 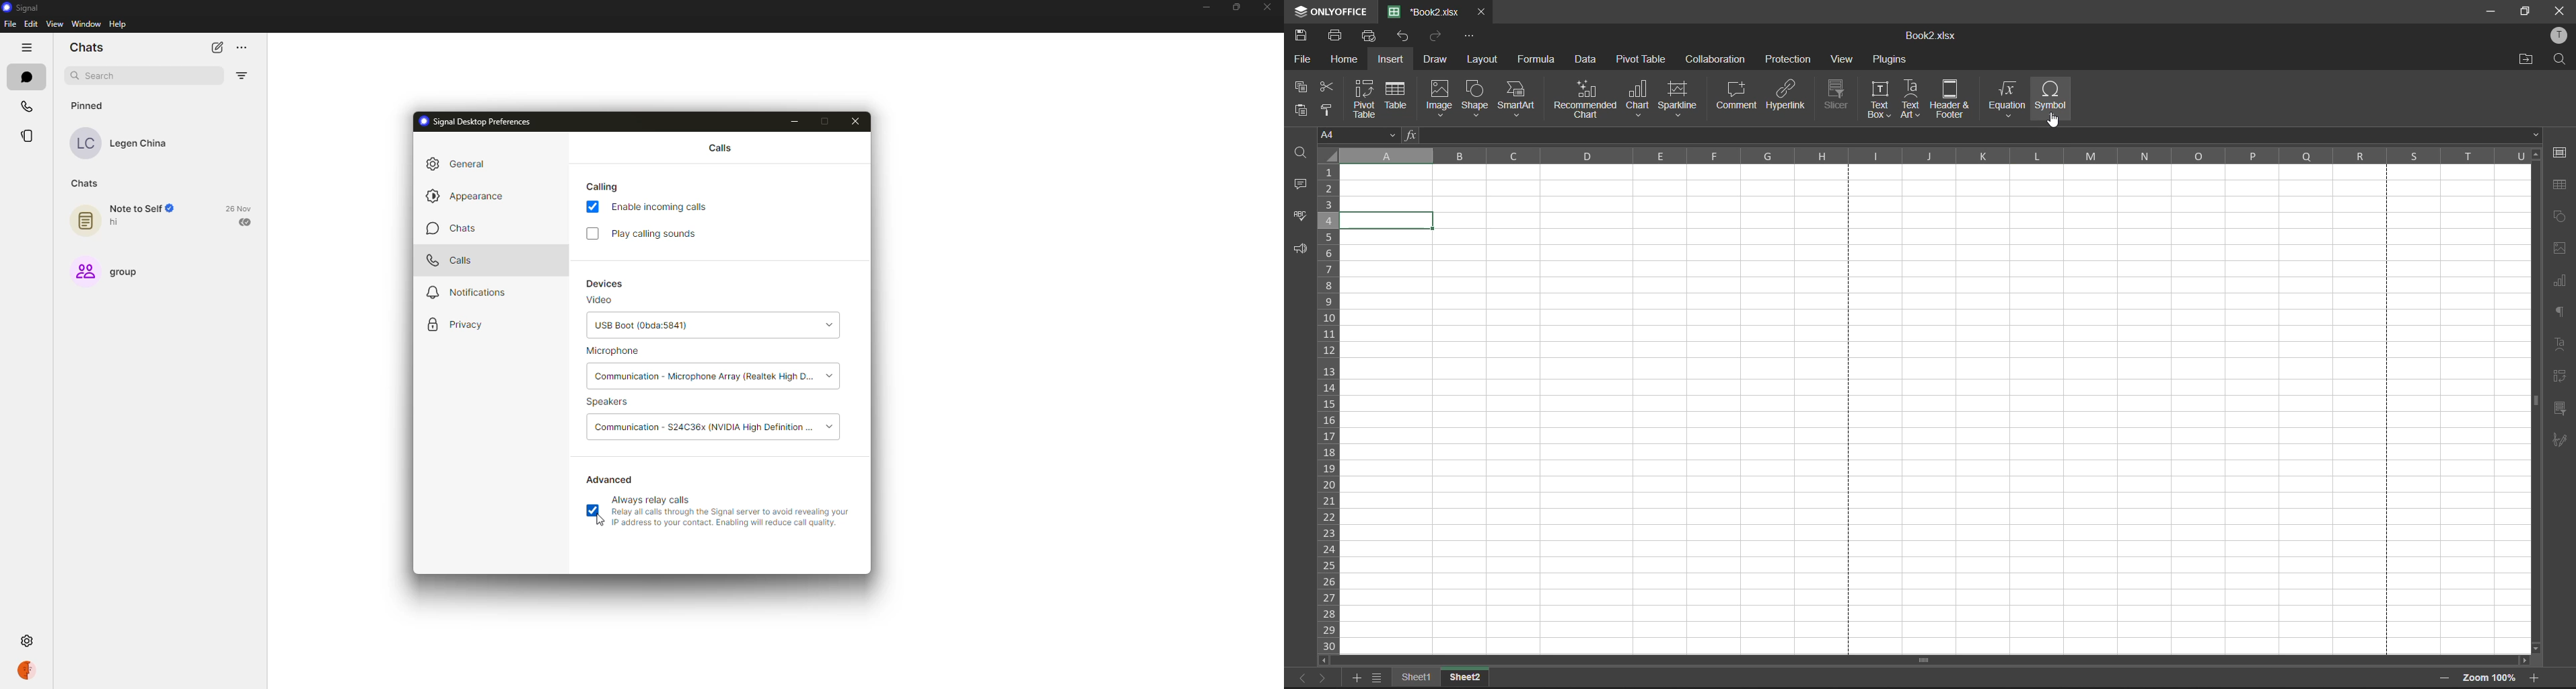 What do you see at coordinates (1344, 12) in the screenshot?
I see `ONLYOFFICE` at bounding box center [1344, 12].